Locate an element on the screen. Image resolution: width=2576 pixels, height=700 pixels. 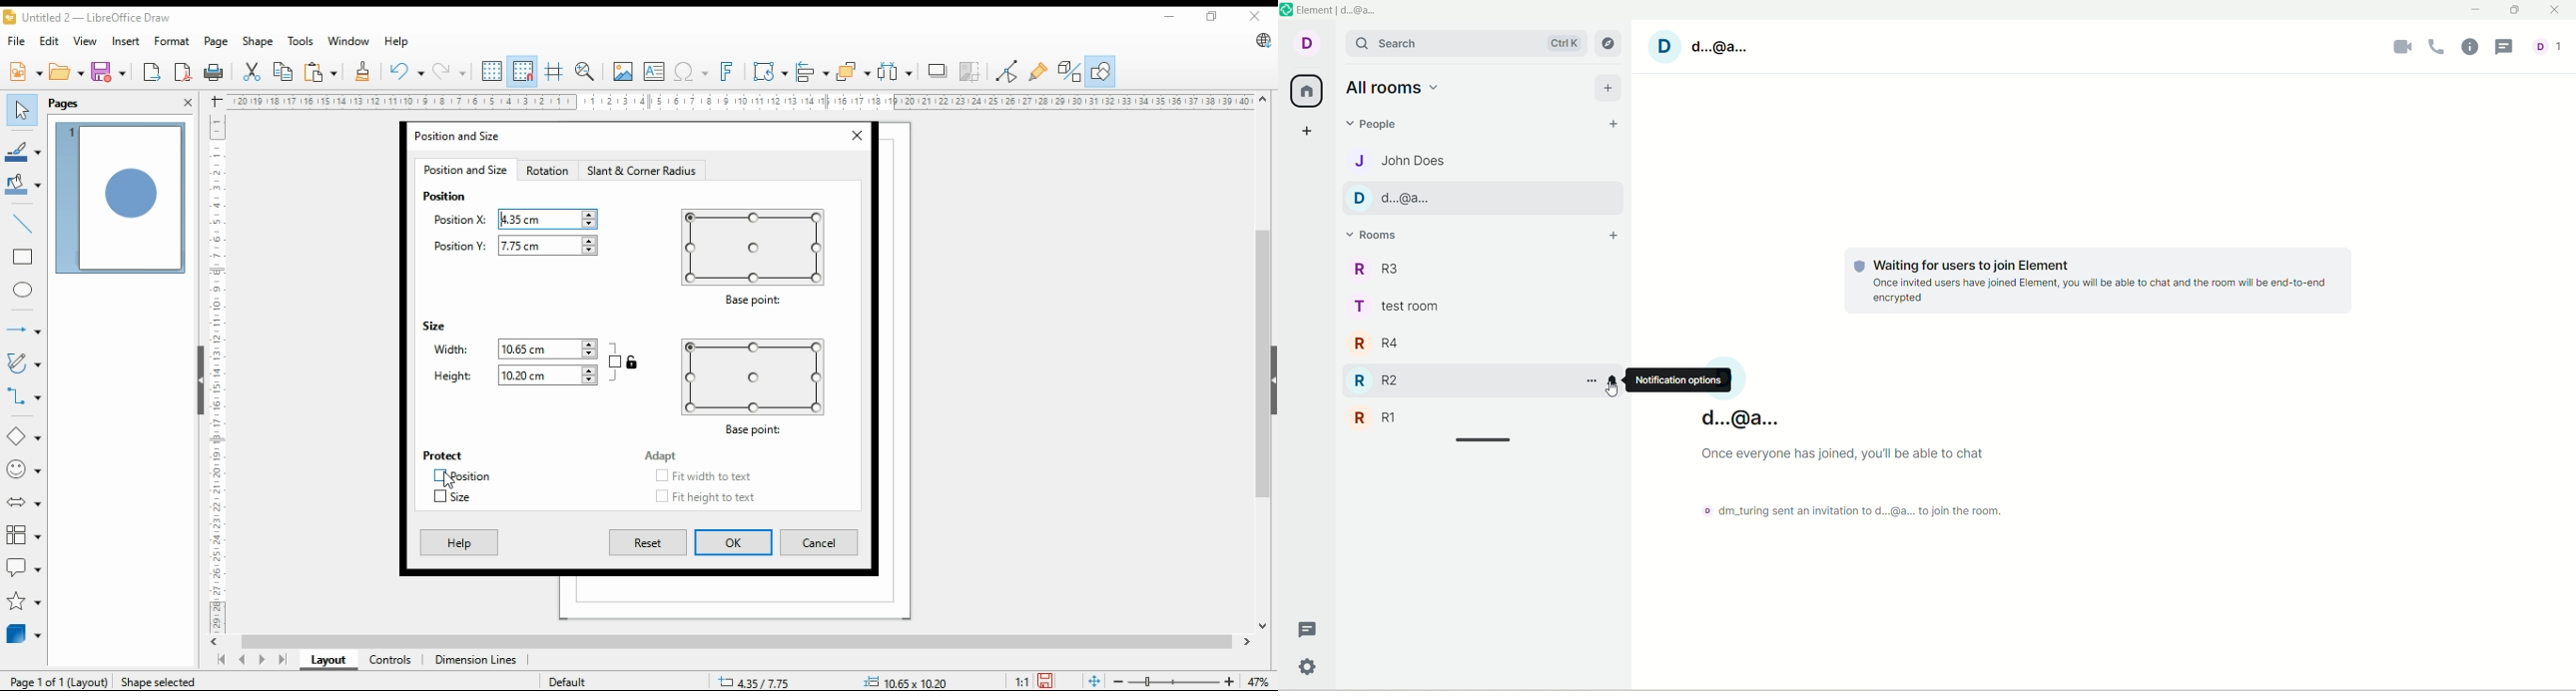
close window is located at coordinates (856, 133).